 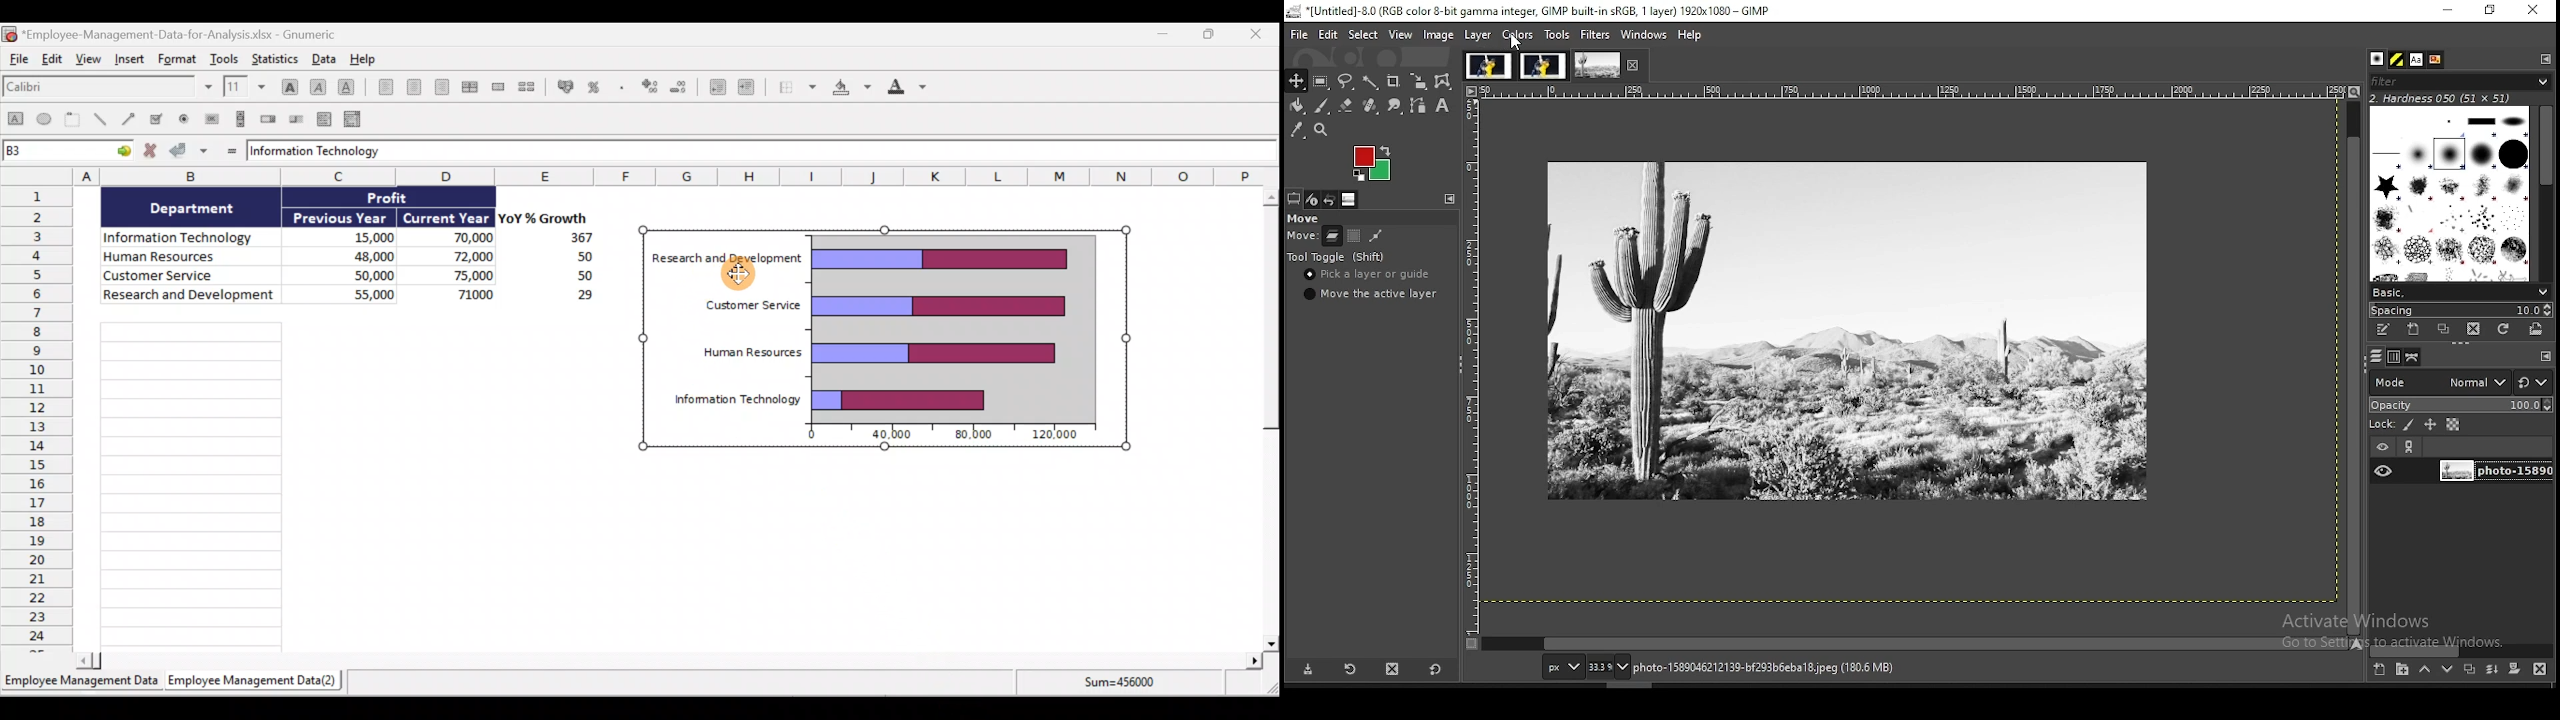 What do you see at coordinates (715, 86) in the screenshot?
I see `Decrease indent and align contents to the left` at bounding box center [715, 86].